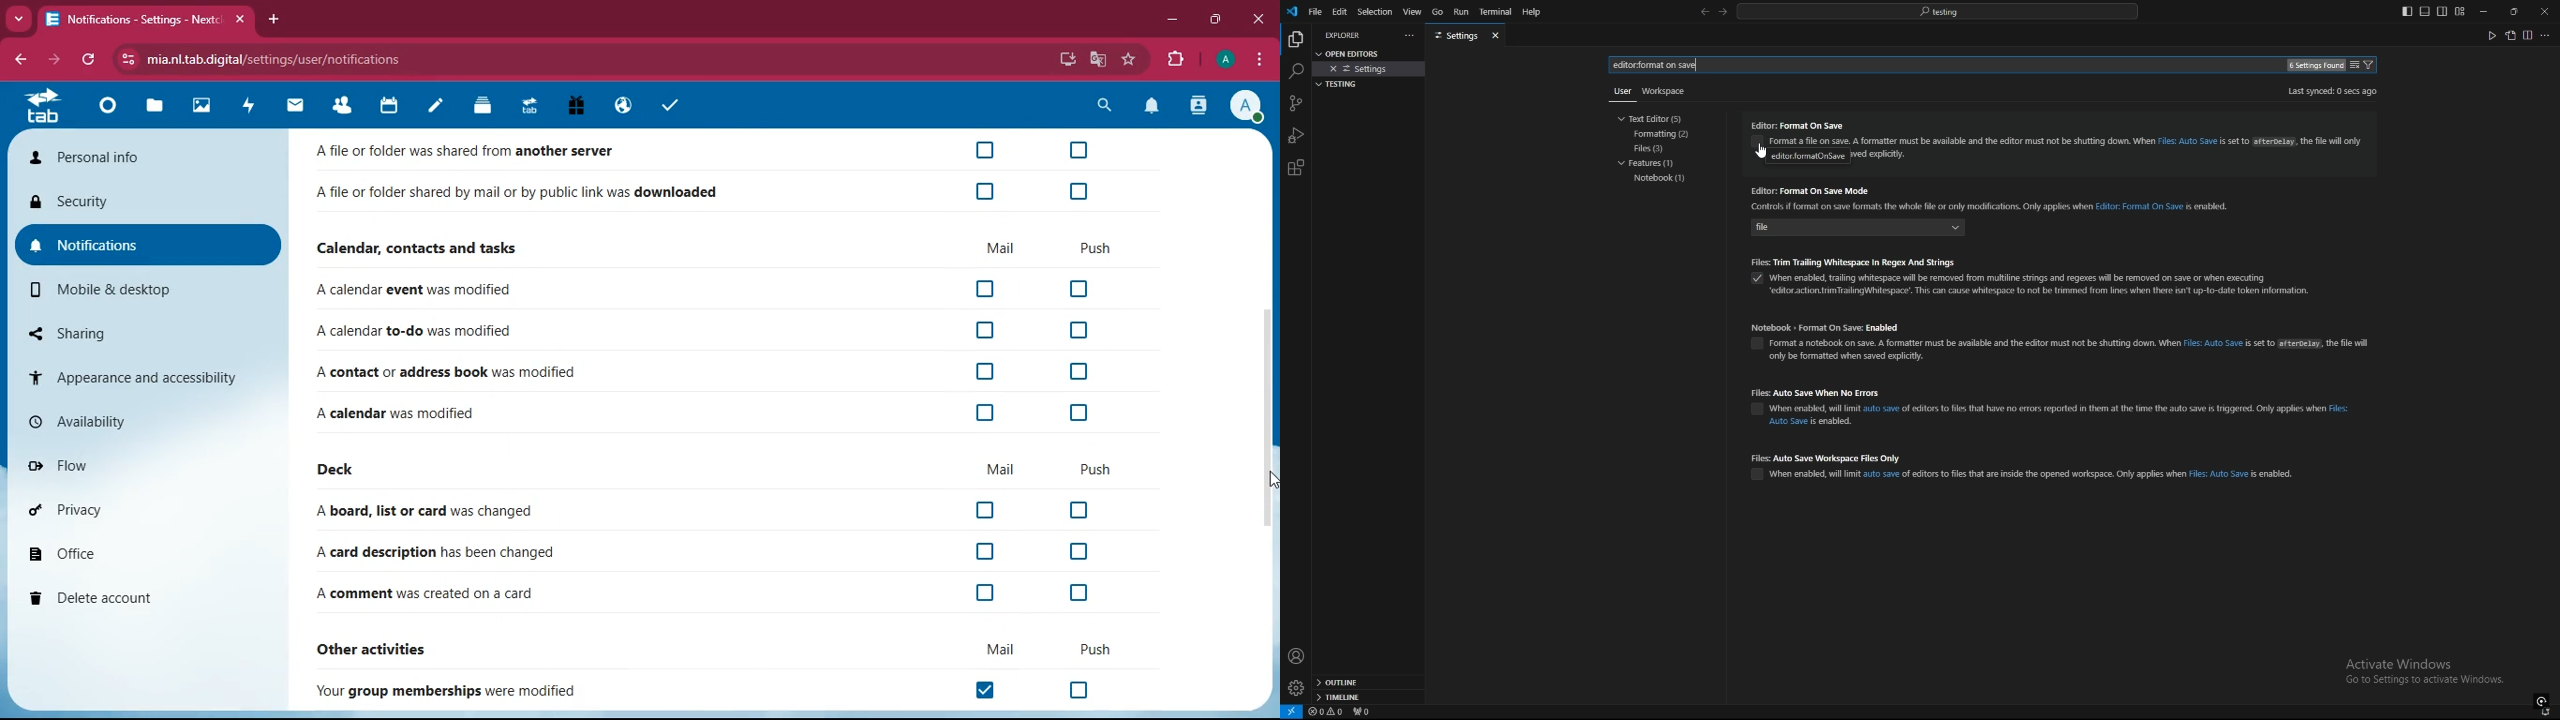 The image size is (2576, 728). Describe the element at coordinates (340, 471) in the screenshot. I see `deck` at that location.